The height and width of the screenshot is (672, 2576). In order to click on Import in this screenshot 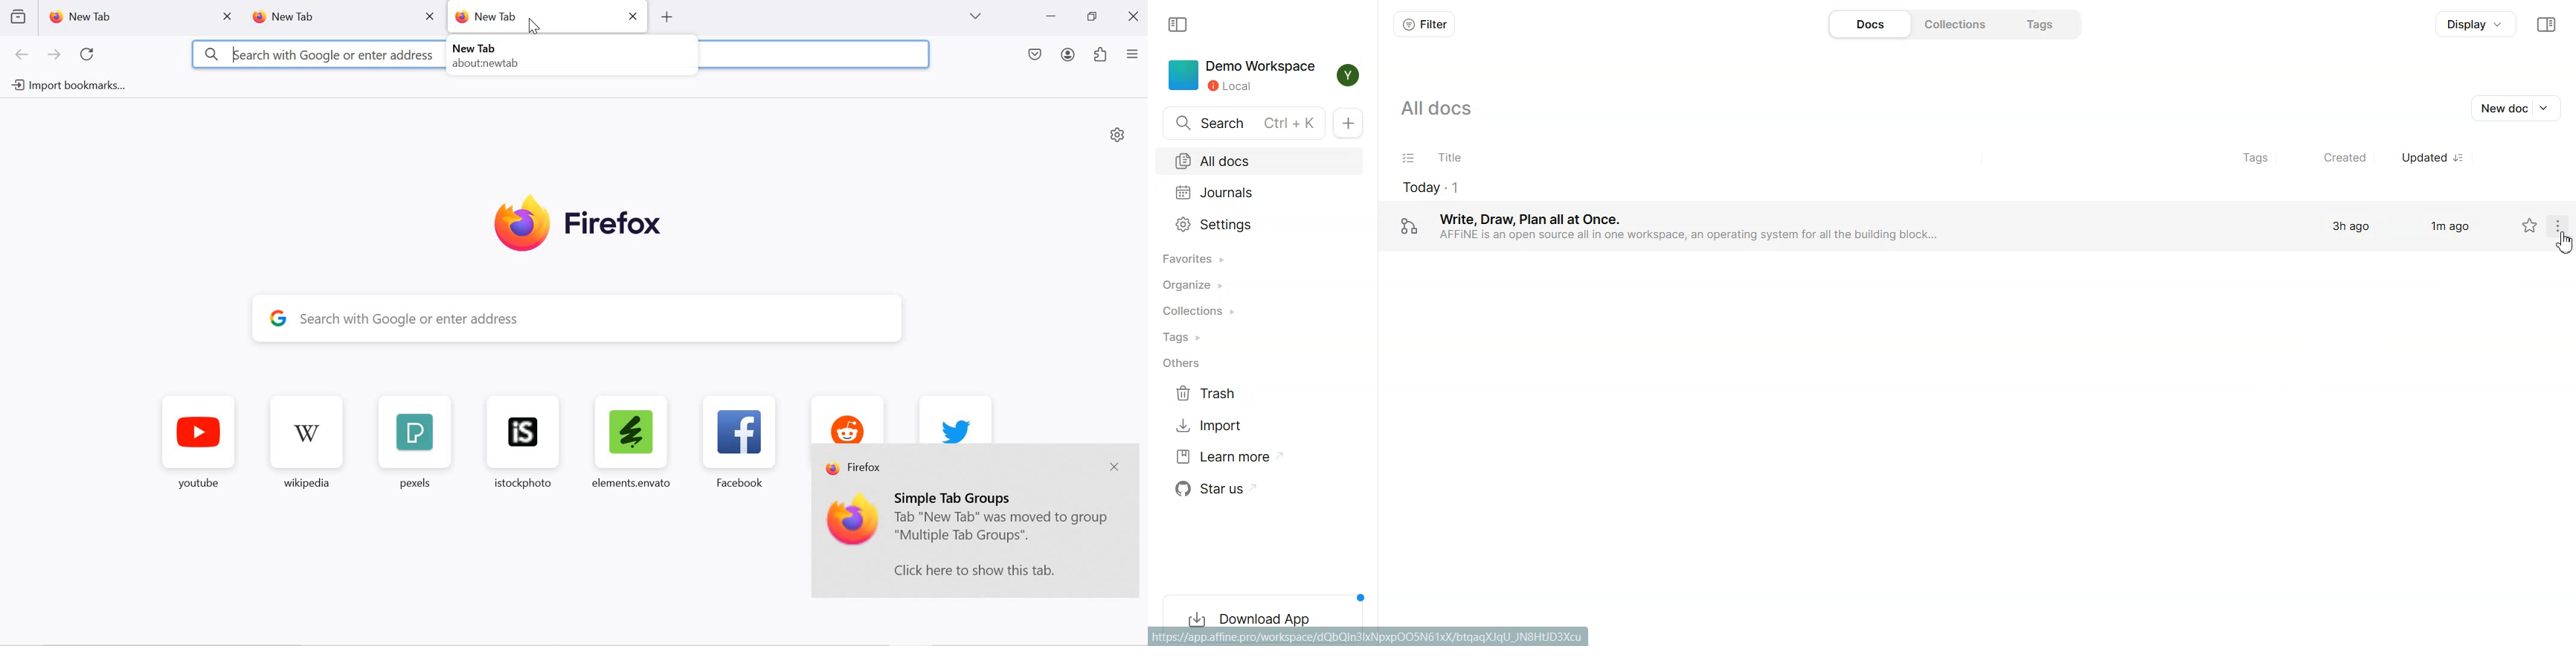, I will do `click(1245, 426)`.